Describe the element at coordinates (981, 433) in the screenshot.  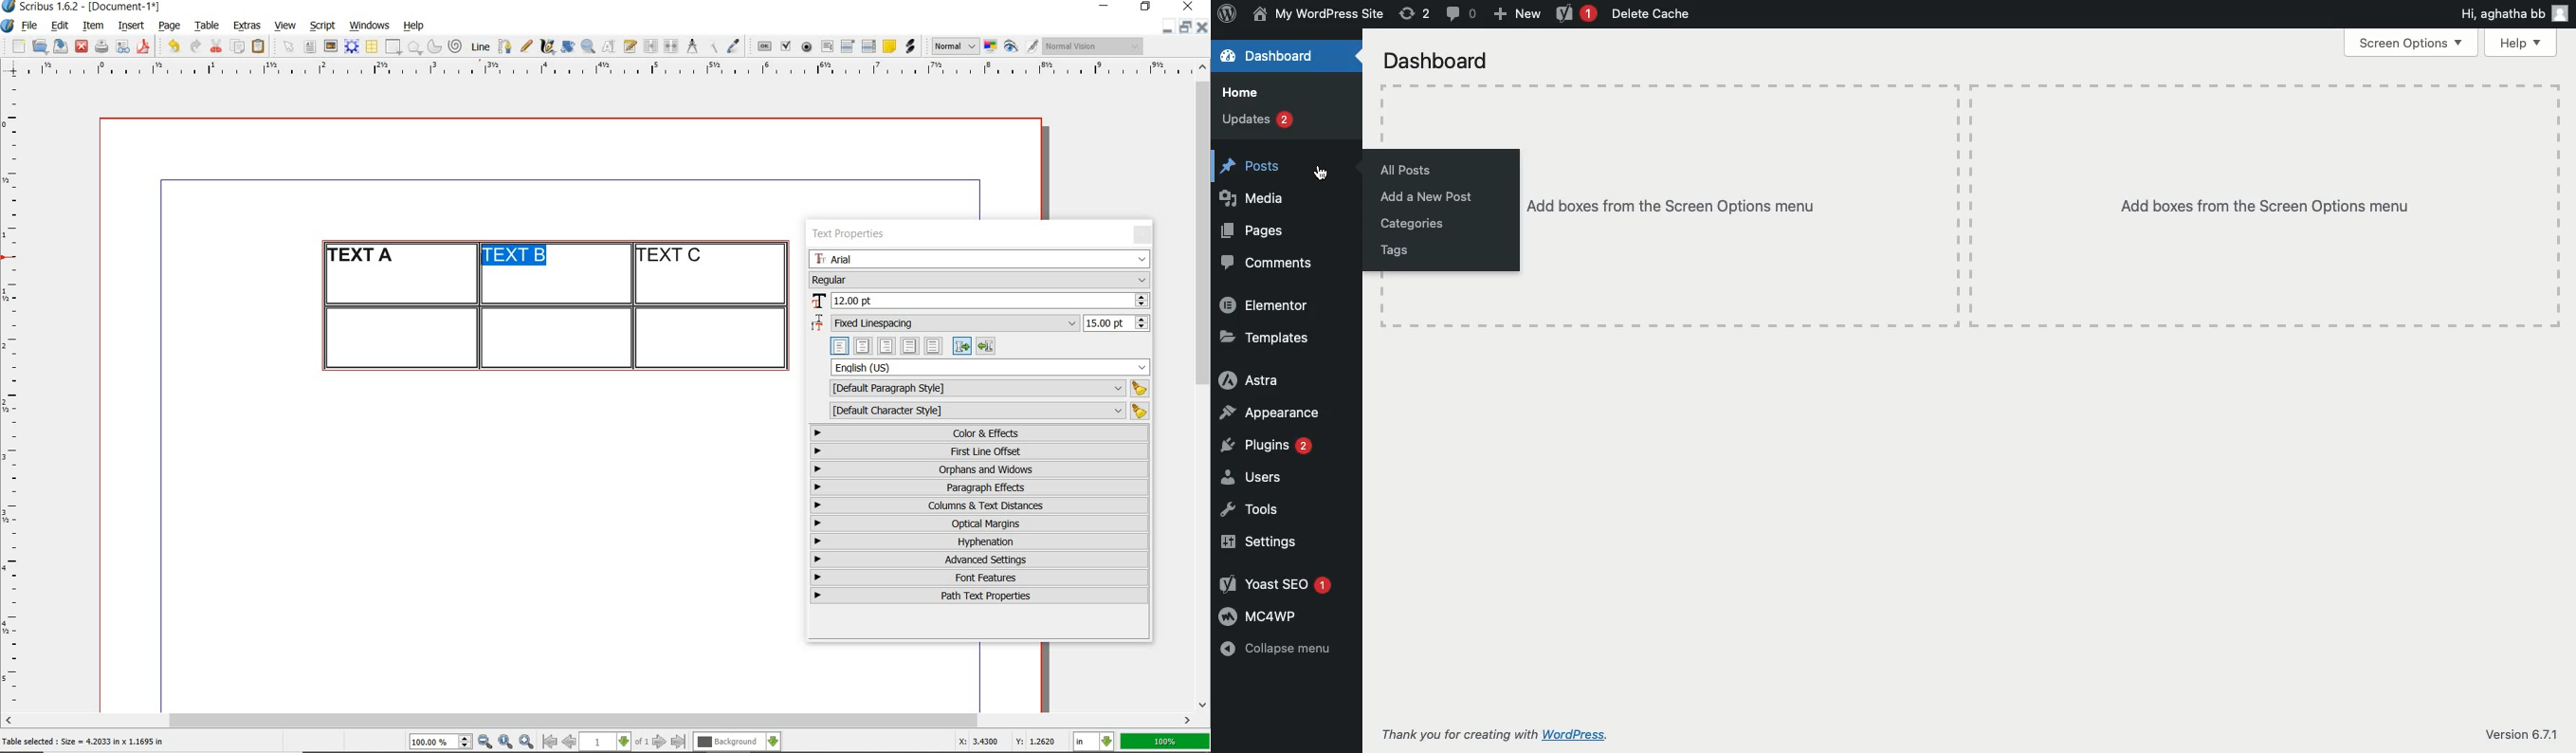
I see `color & effects` at that location.